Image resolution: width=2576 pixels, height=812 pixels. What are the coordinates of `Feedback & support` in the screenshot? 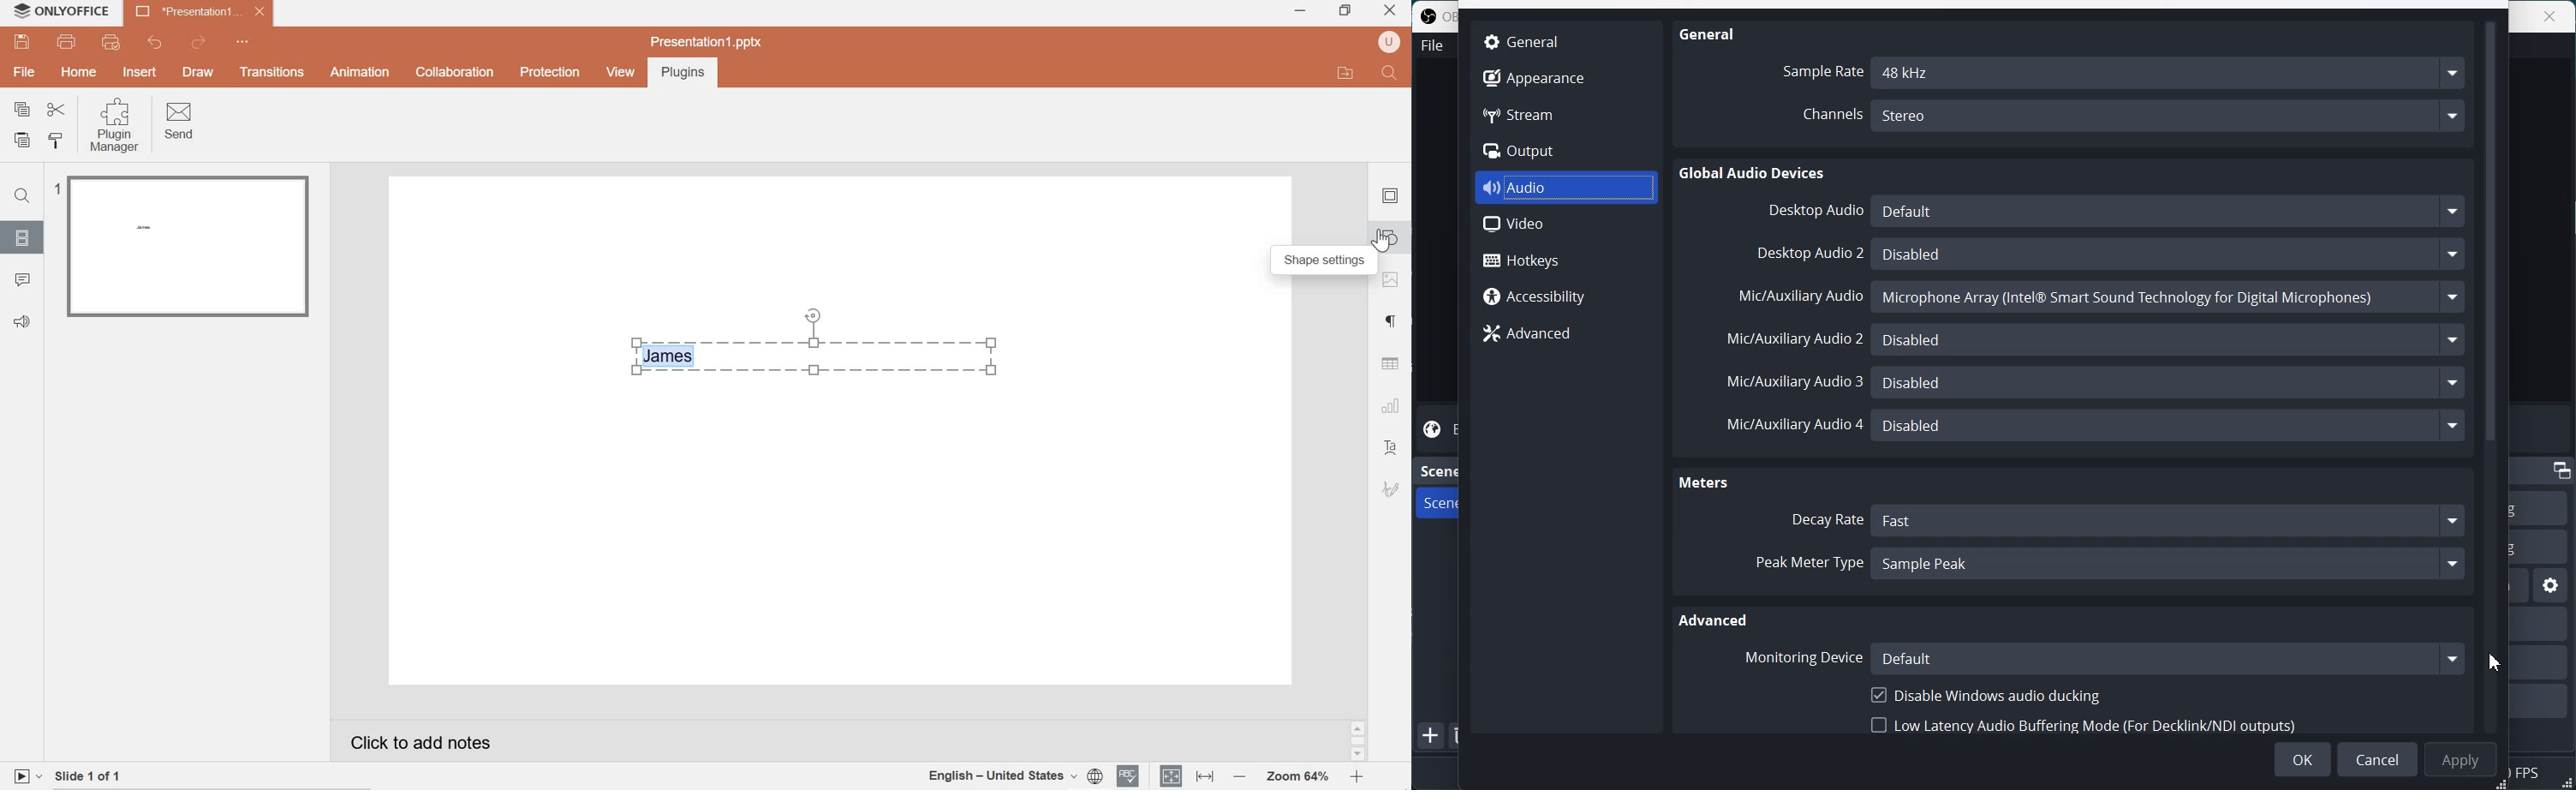 It's located at (22, 321).